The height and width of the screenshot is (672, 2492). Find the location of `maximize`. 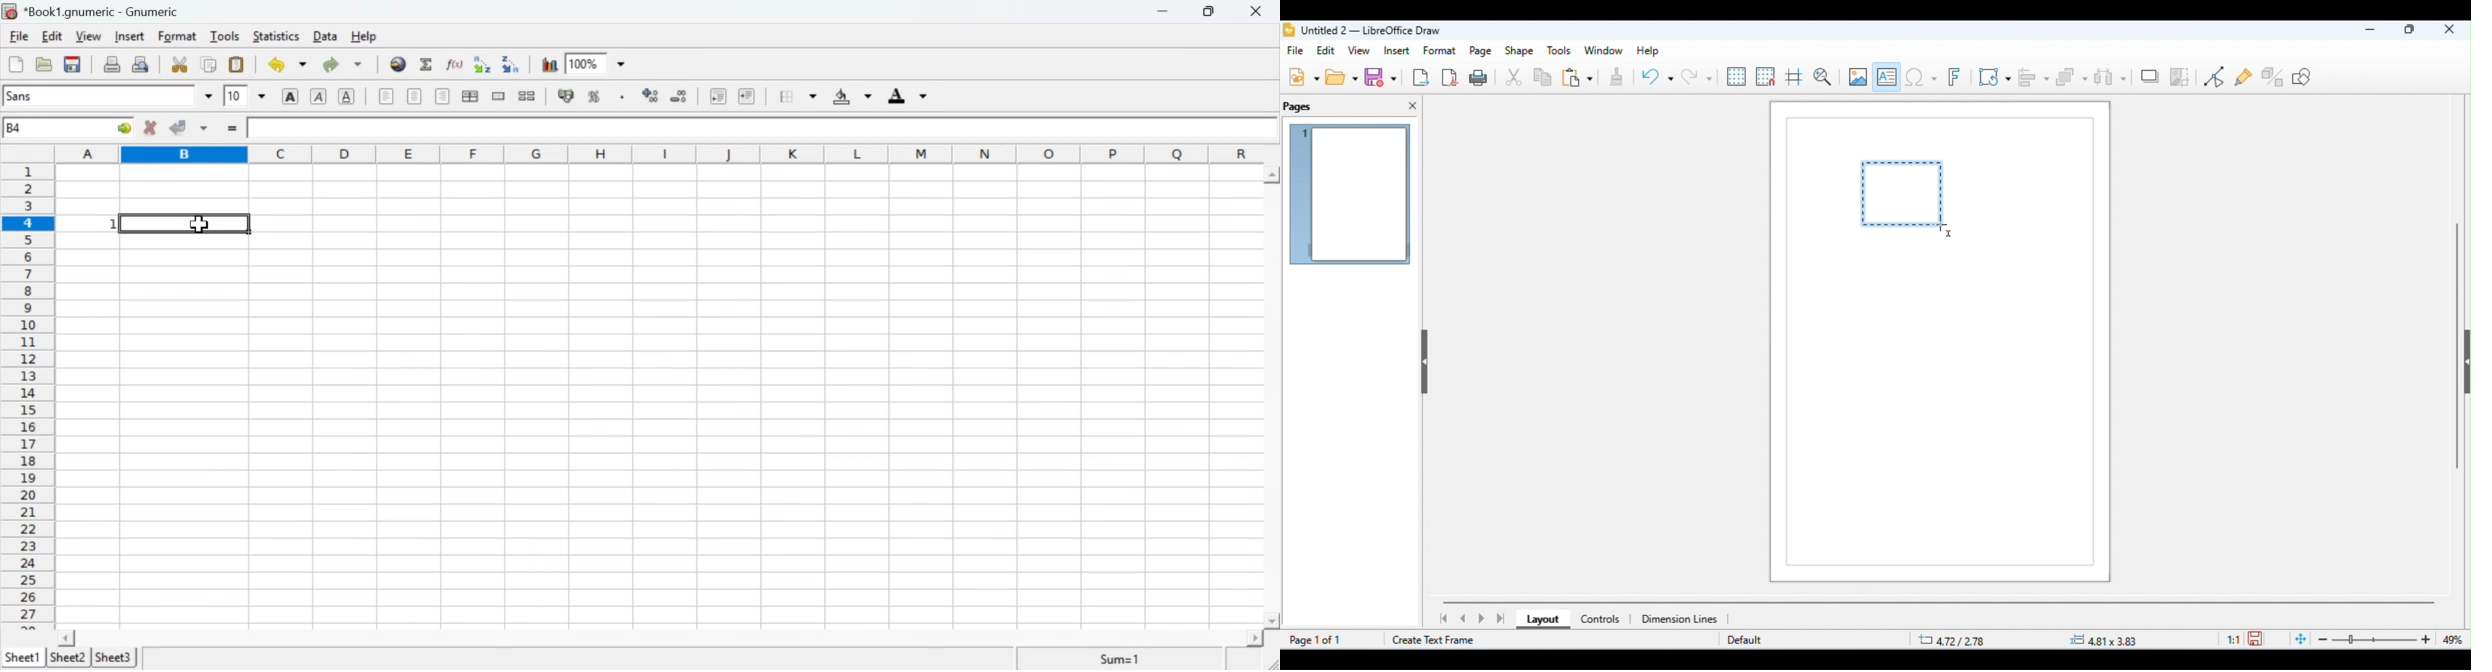

maximize is located at coordinates (2410, 31).